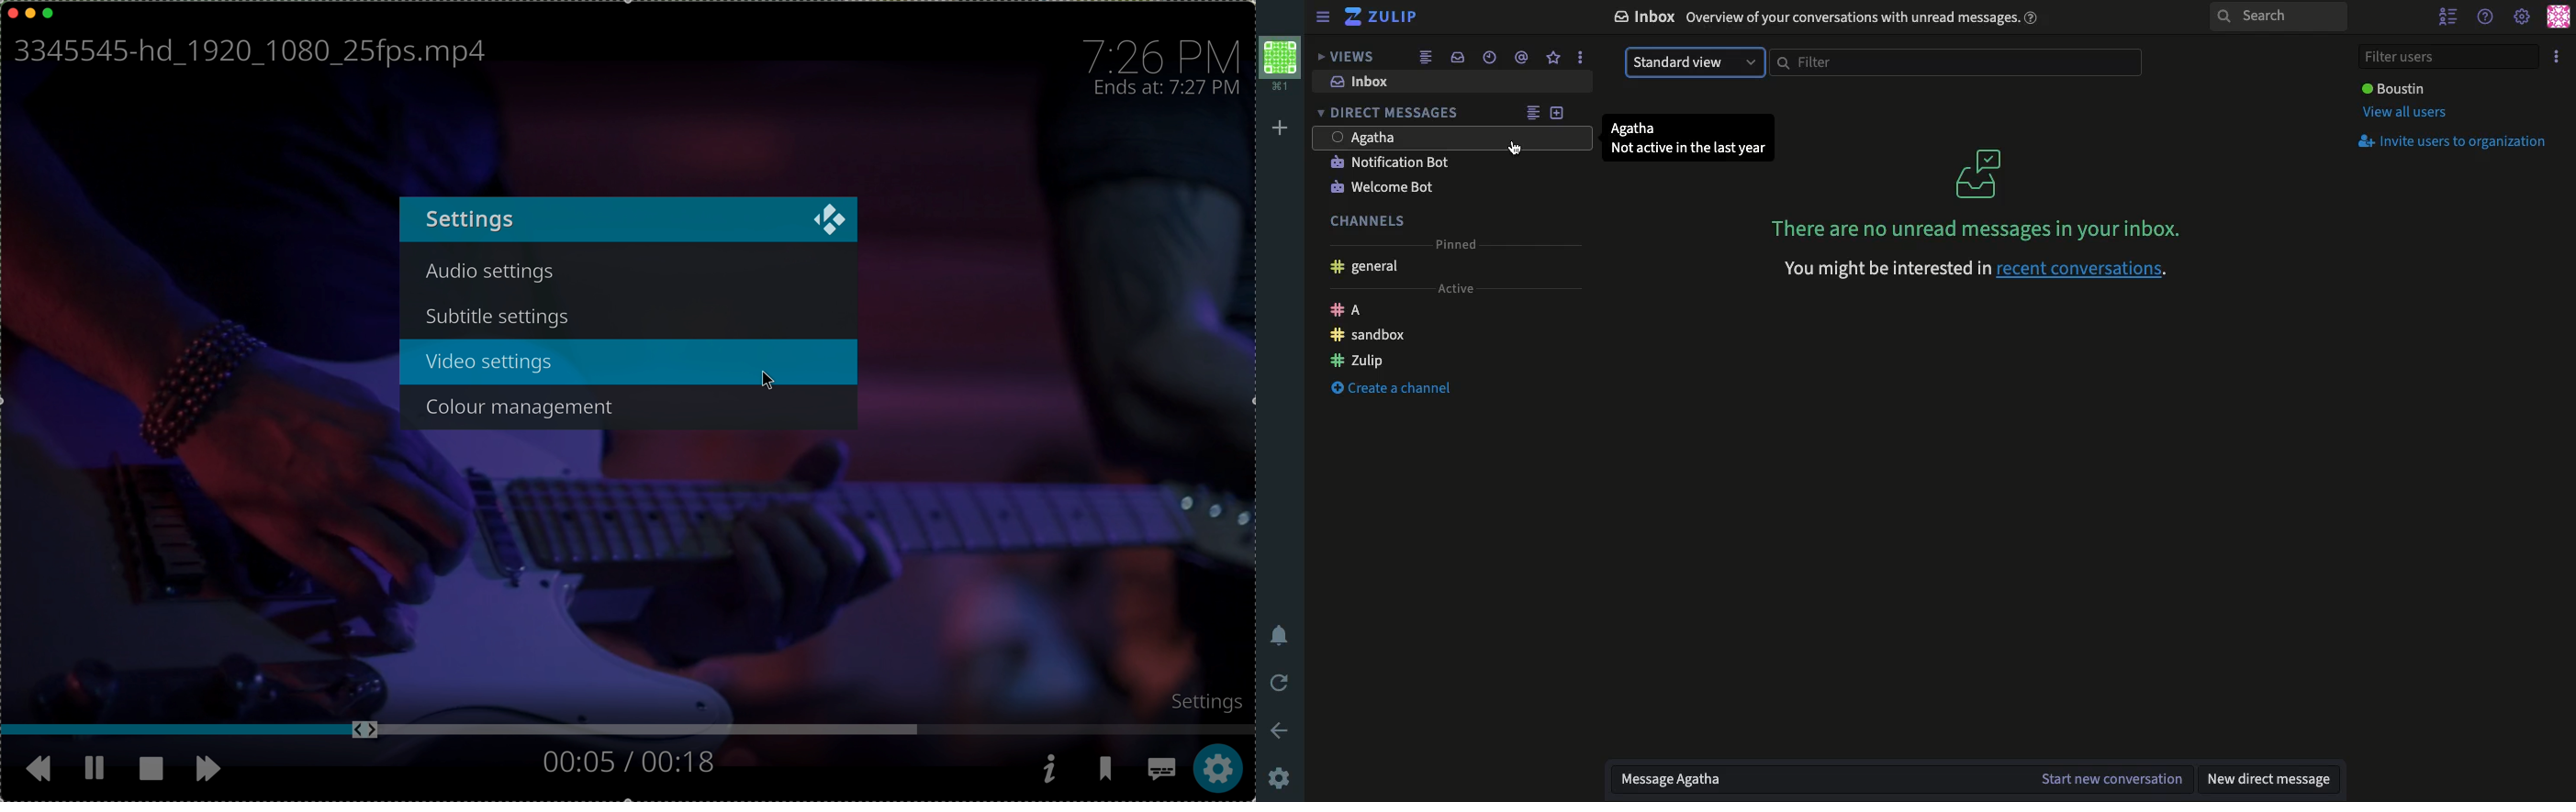  Describe the element at coordinates (1162, 772) in the screenshot. I see `subtitles` at that location.